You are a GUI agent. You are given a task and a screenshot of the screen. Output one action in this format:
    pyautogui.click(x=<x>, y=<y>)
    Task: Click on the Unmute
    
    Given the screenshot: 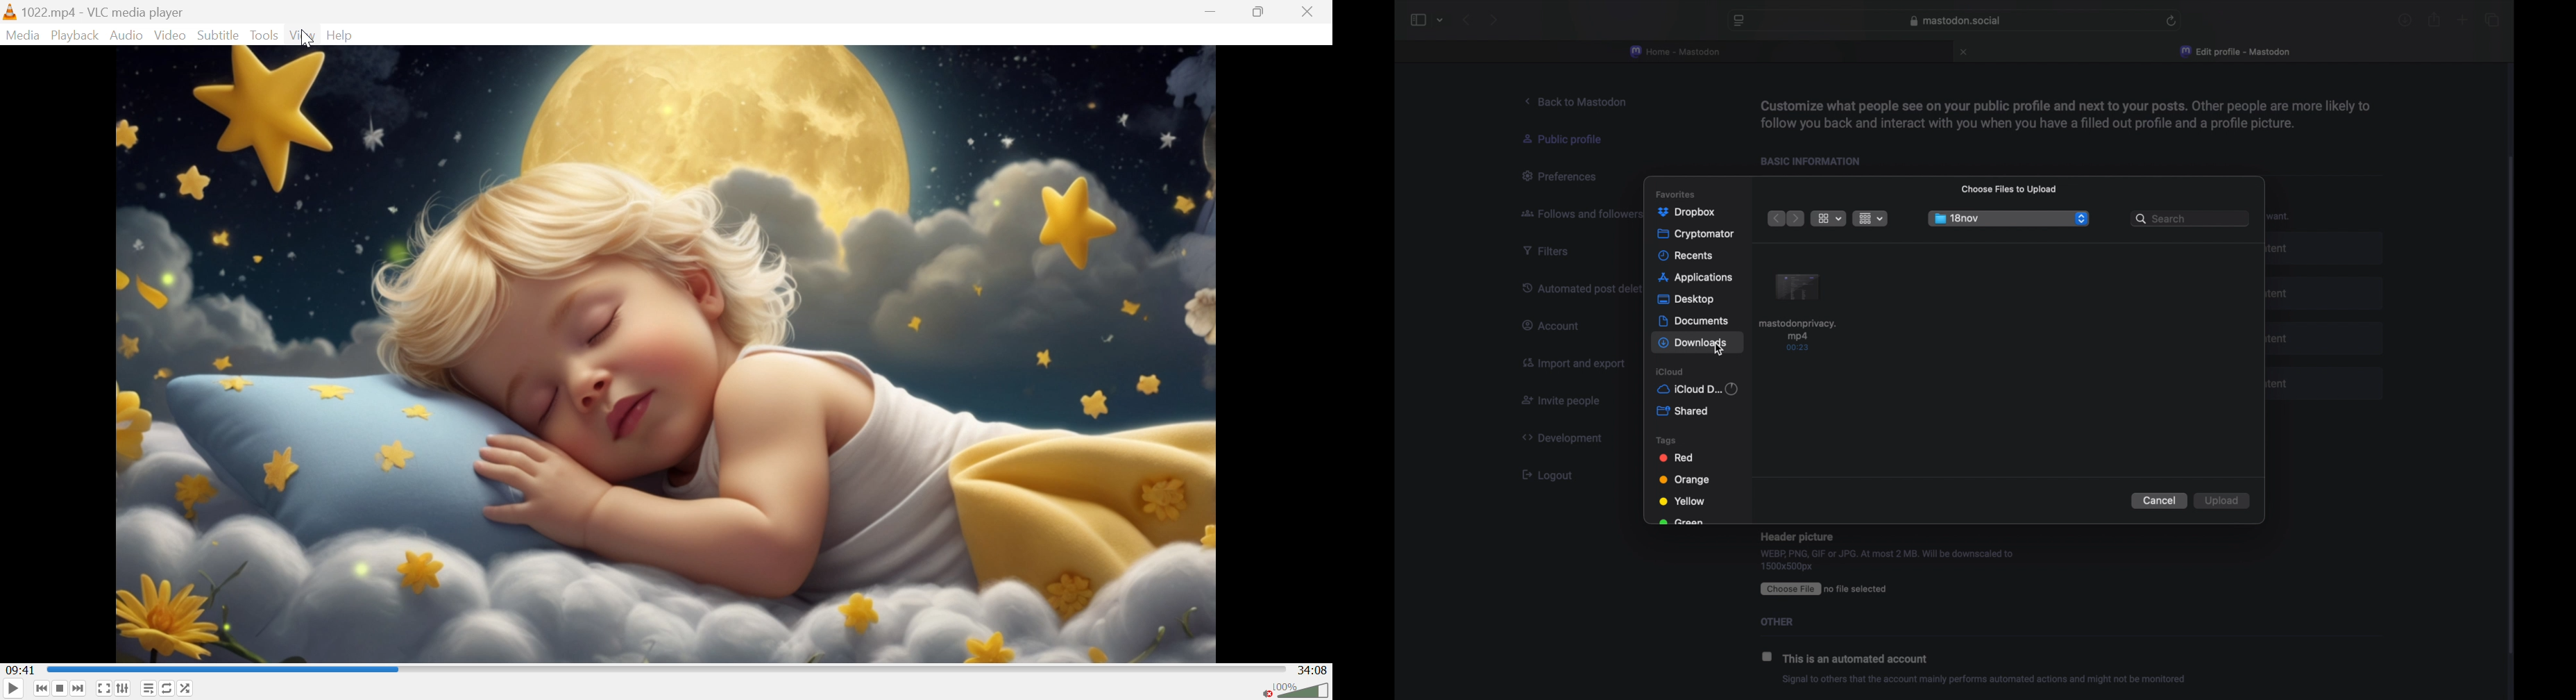 What is the action you would take?
    pyautogui.click(x=1266, y=690)
    